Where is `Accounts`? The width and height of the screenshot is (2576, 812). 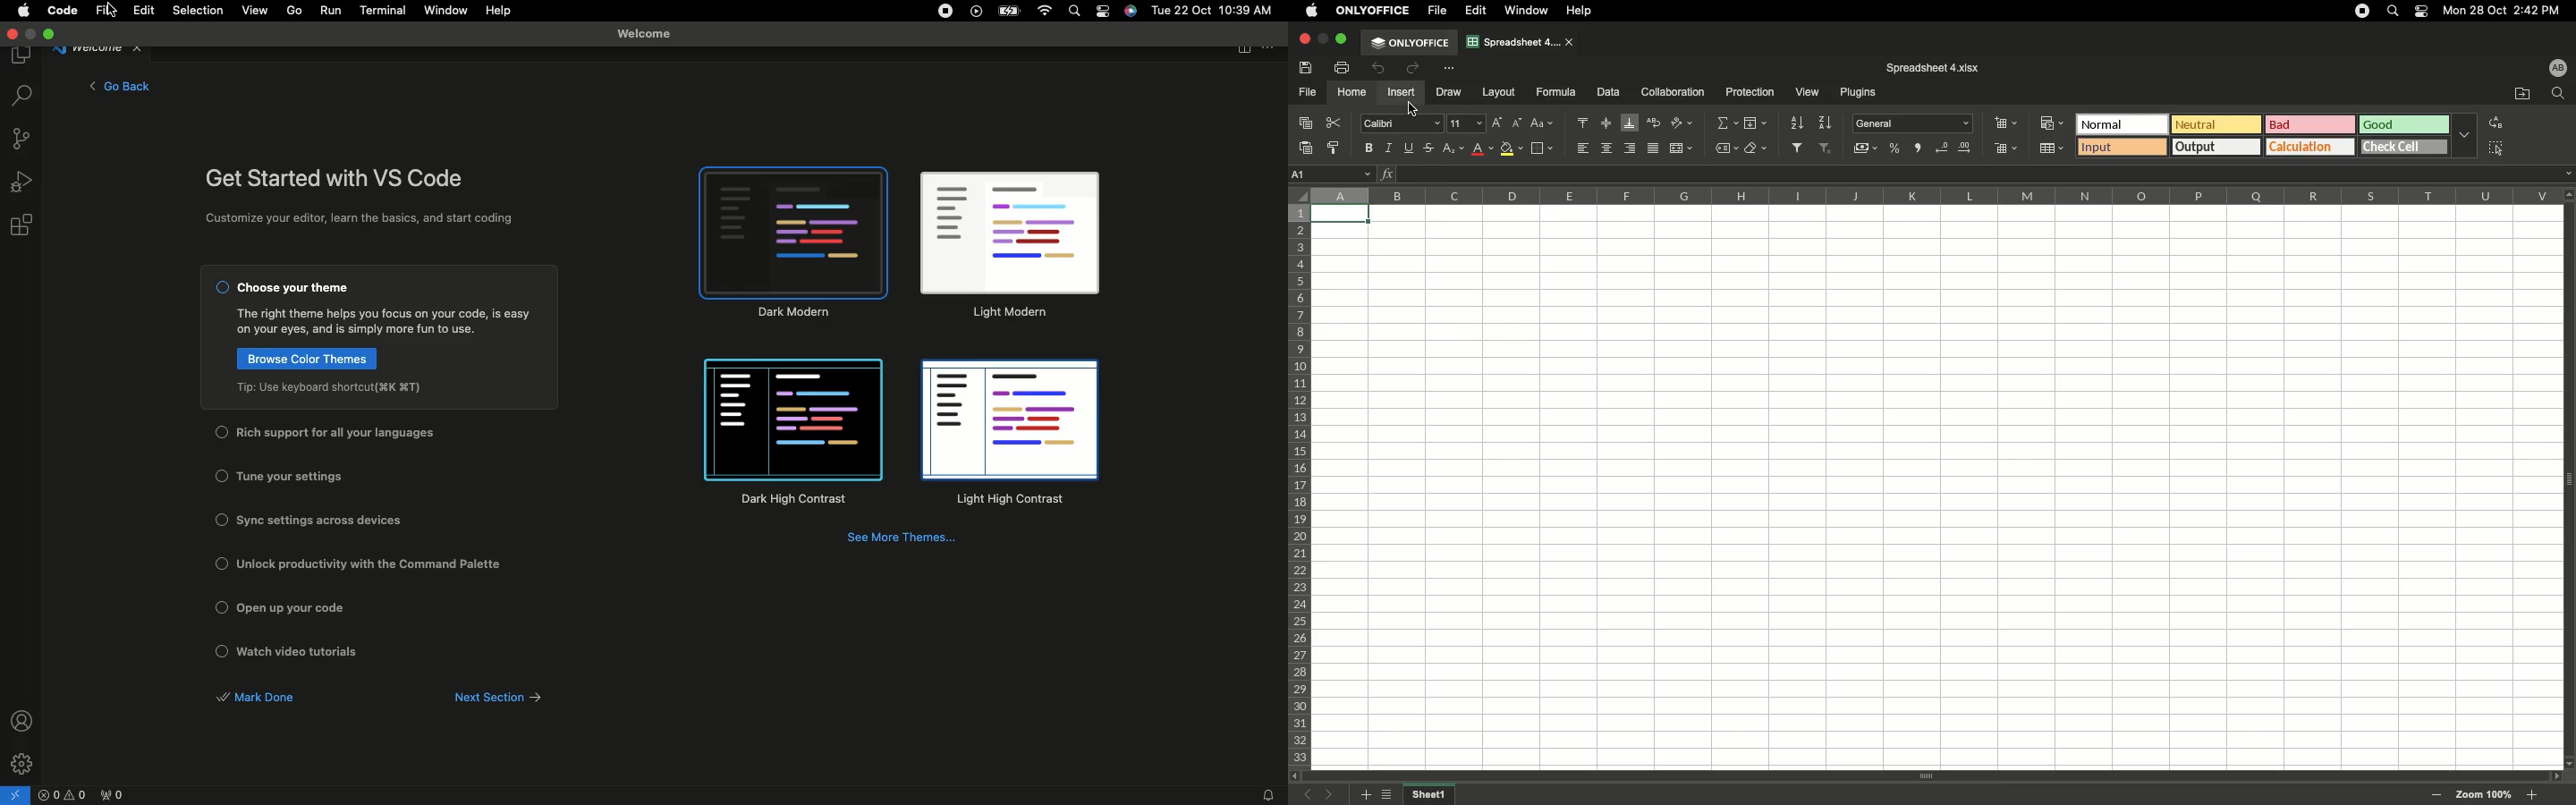
Accounts is located at coordinates (24, 720).